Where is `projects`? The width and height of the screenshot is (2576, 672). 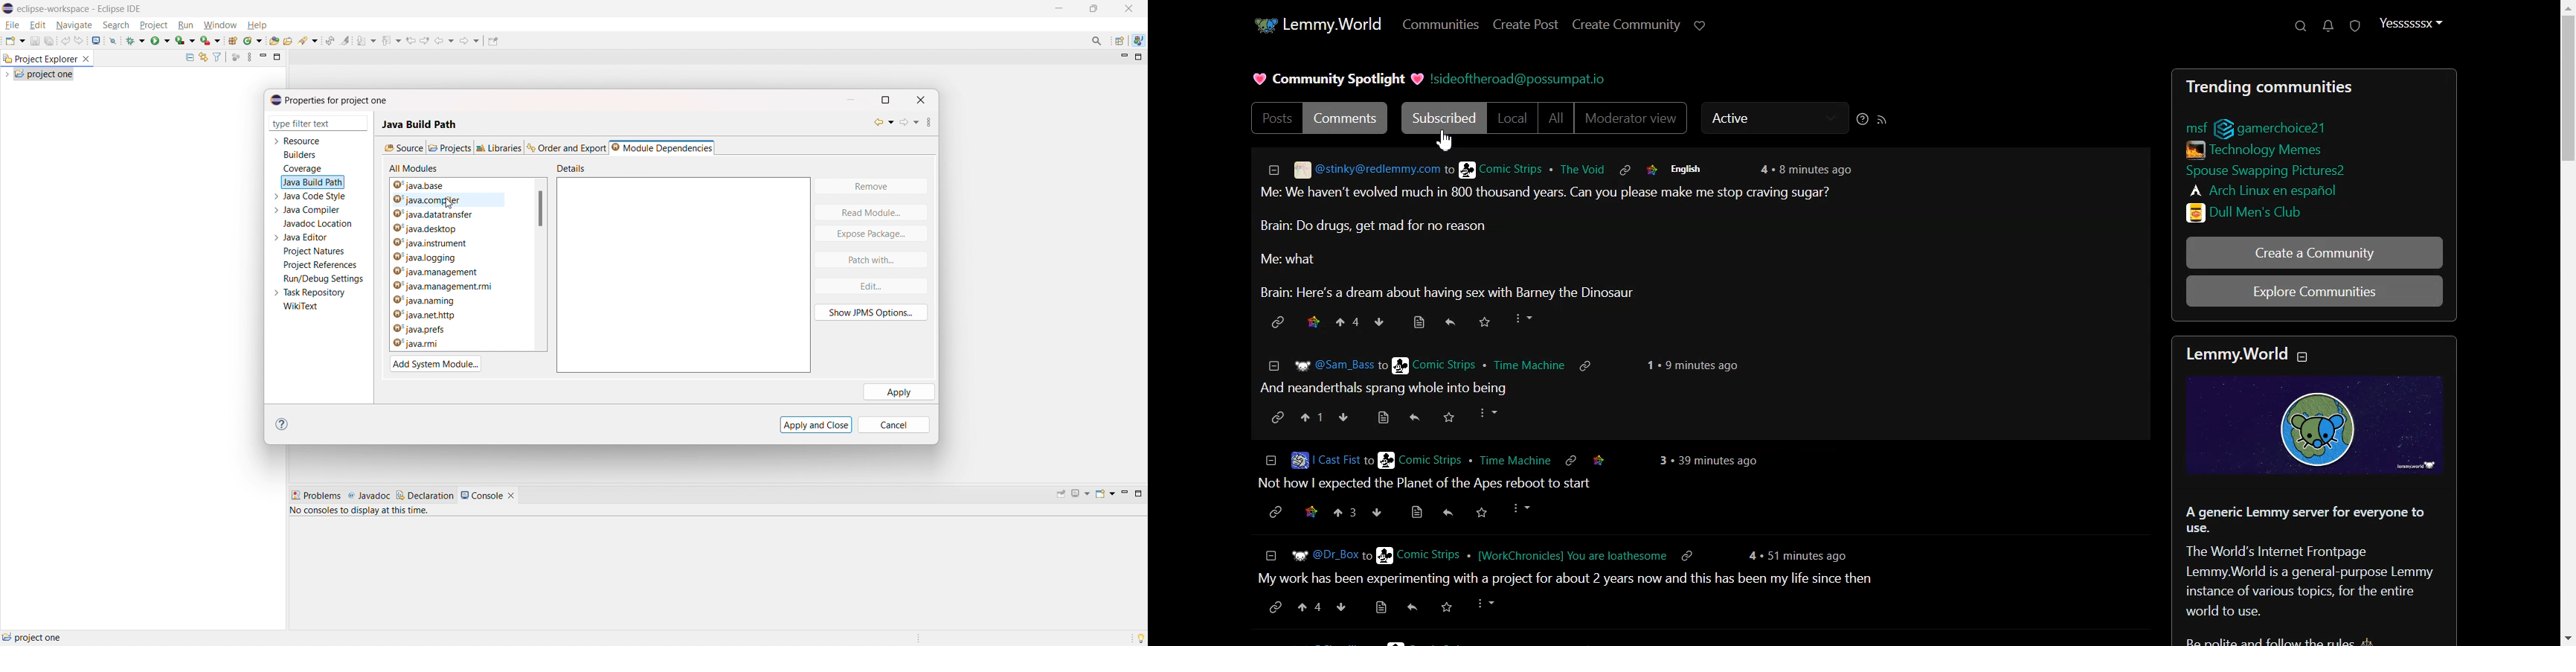 projects is located at coordinates (450, 147).